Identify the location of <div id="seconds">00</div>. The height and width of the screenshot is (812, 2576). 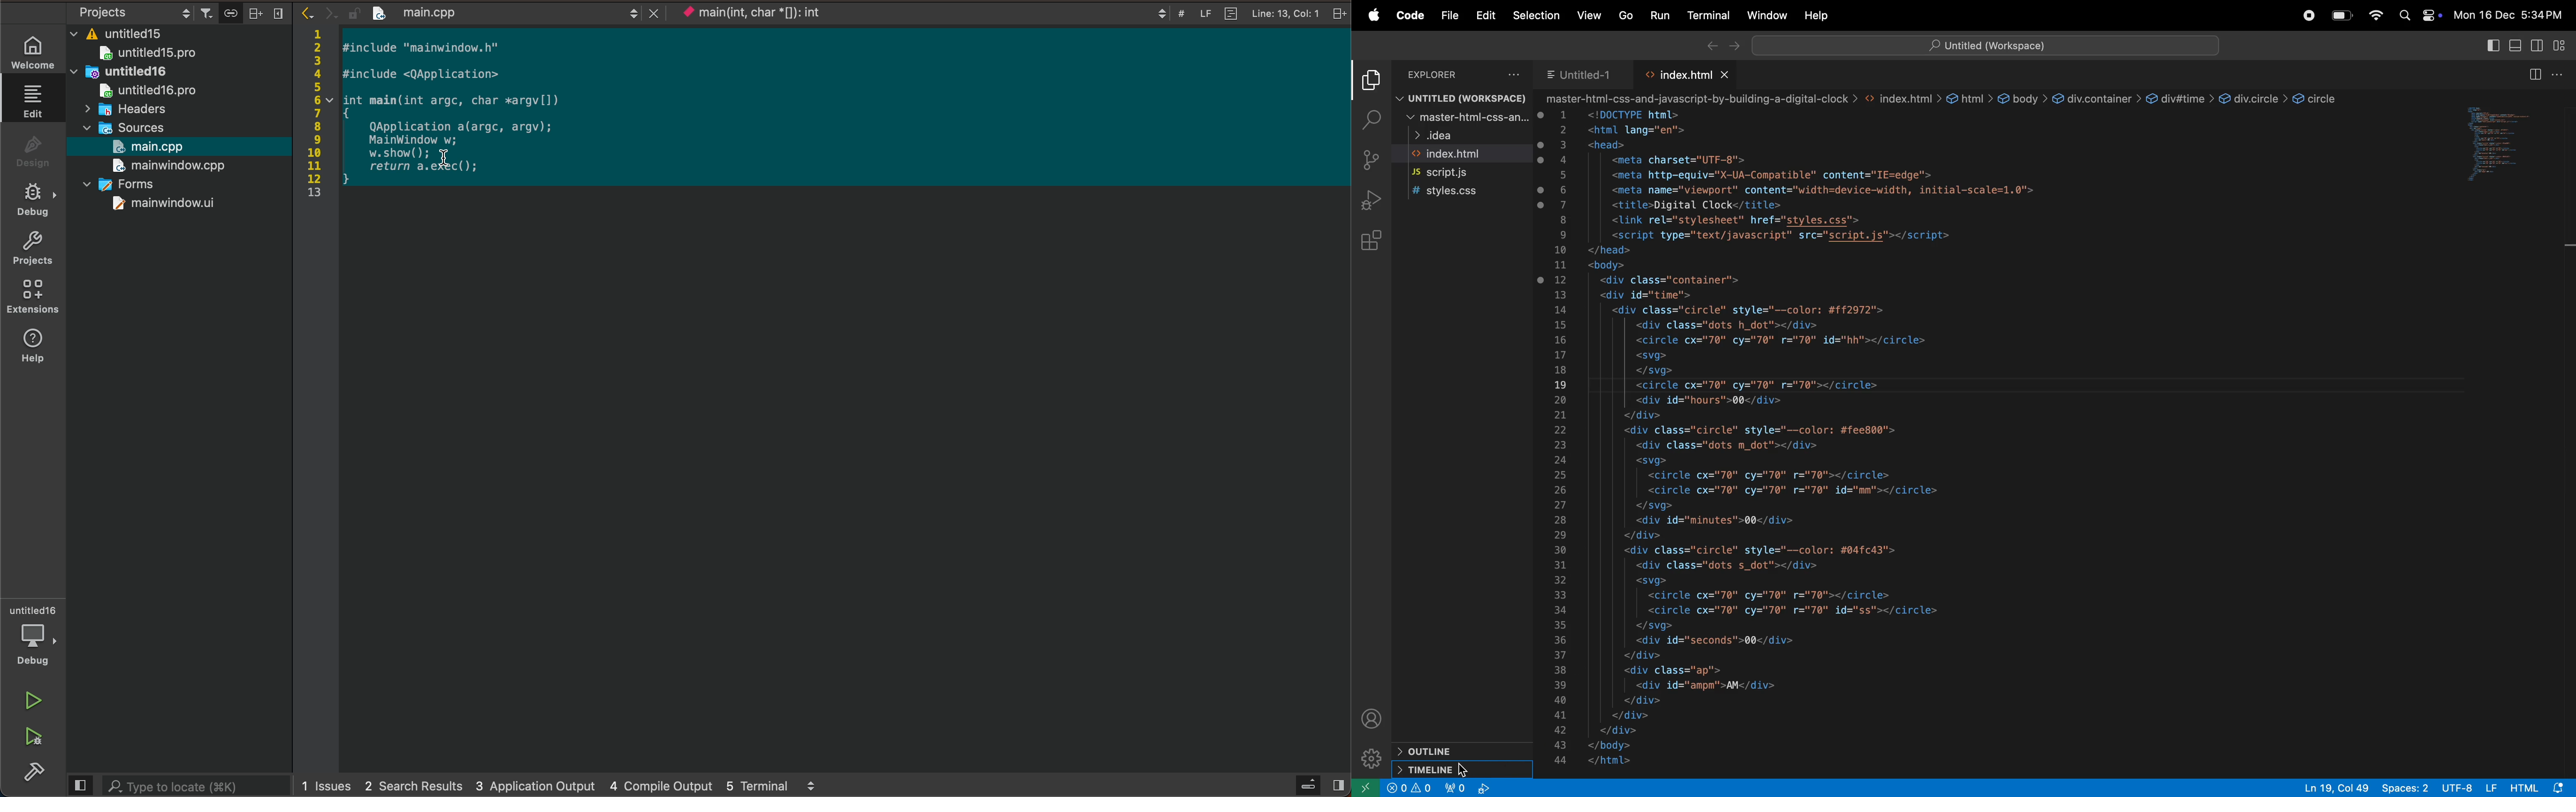
(1721, 640).